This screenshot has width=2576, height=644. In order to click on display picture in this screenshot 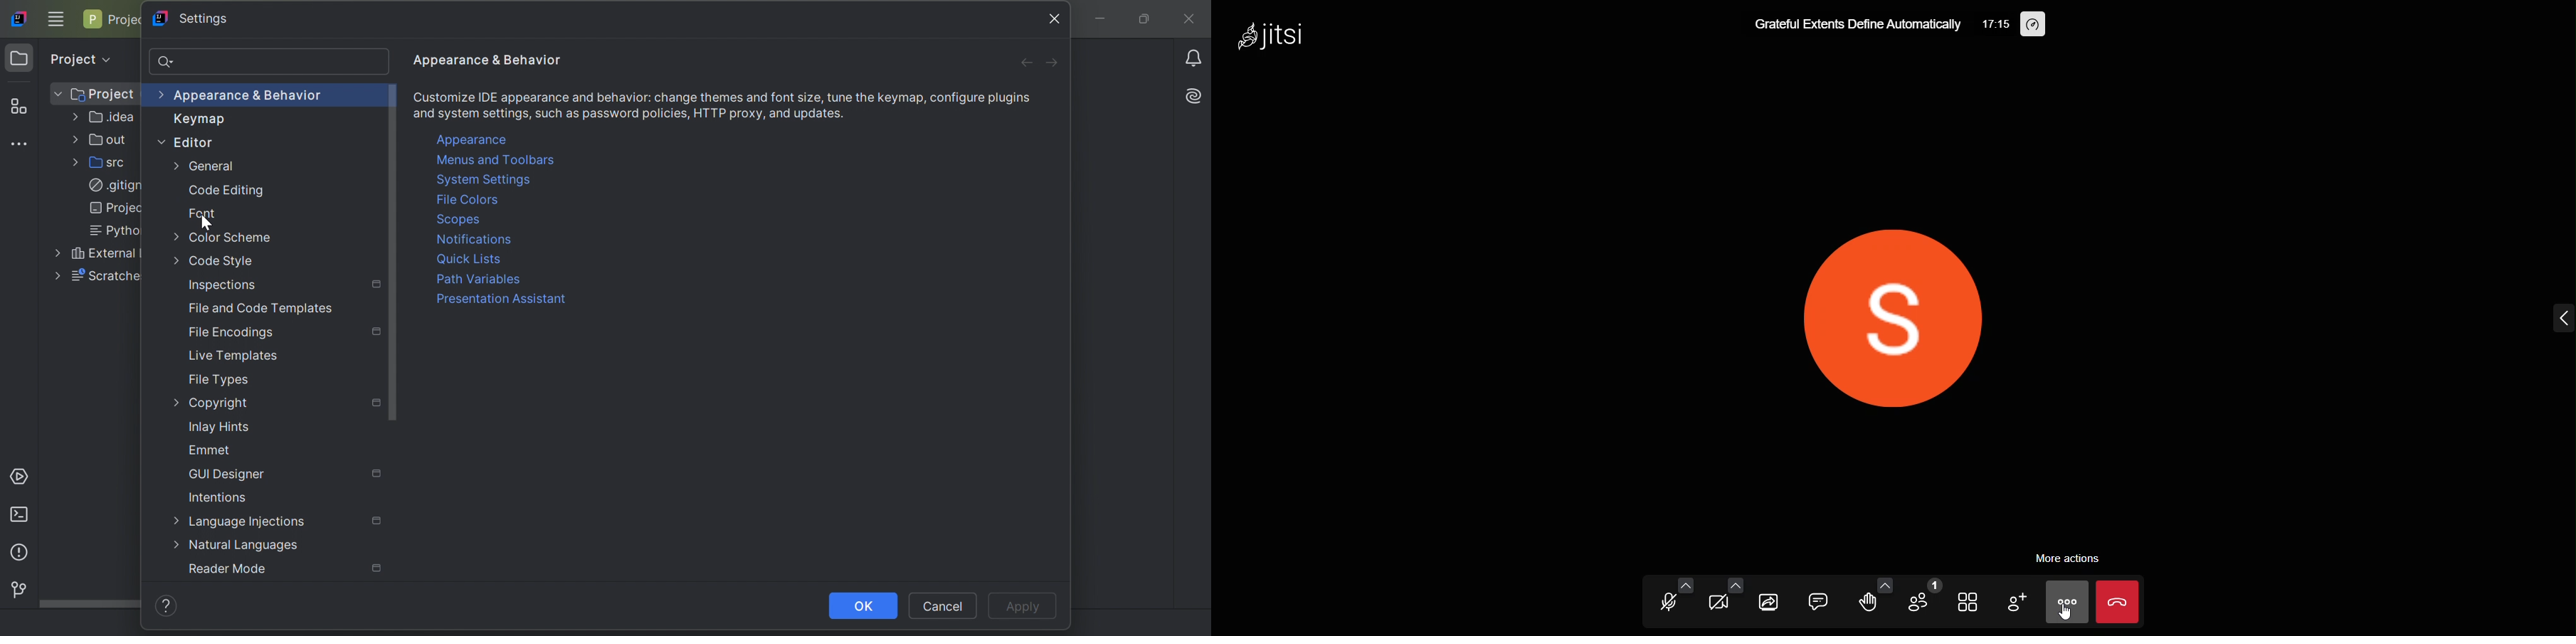, I will do `click(1888, 312)`.